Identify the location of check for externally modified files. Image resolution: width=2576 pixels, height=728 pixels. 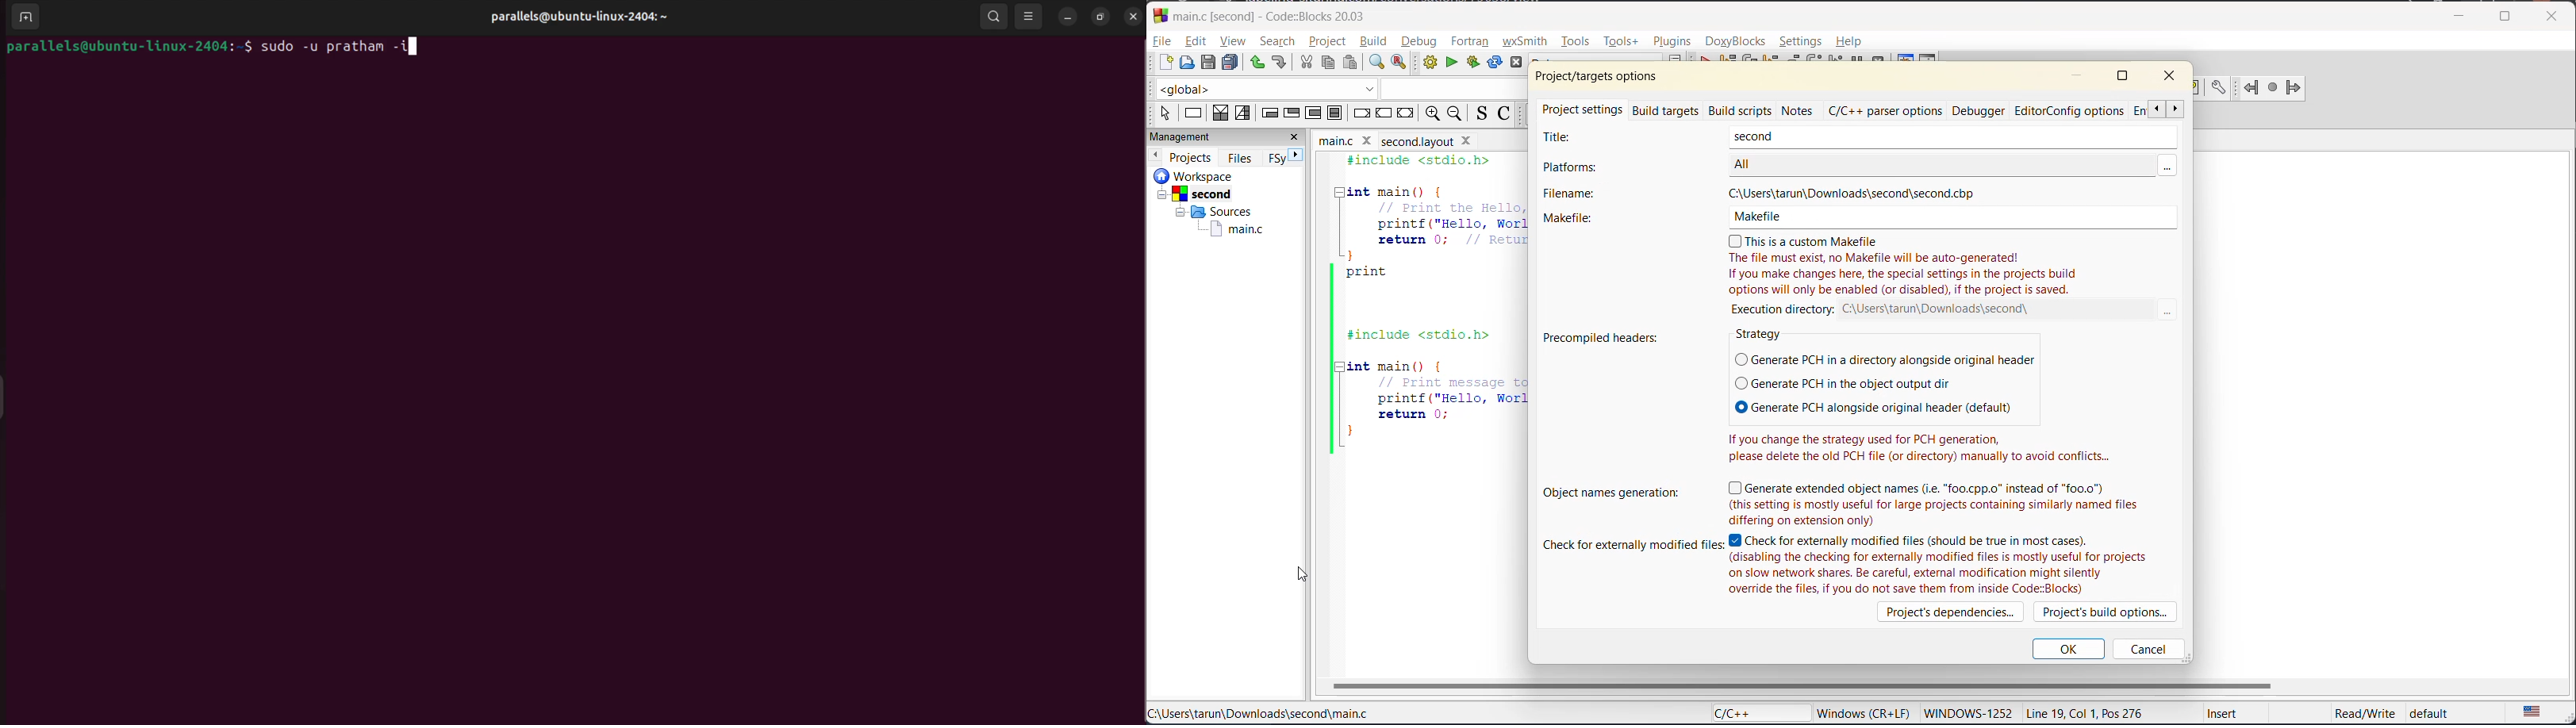
(1941, 564).